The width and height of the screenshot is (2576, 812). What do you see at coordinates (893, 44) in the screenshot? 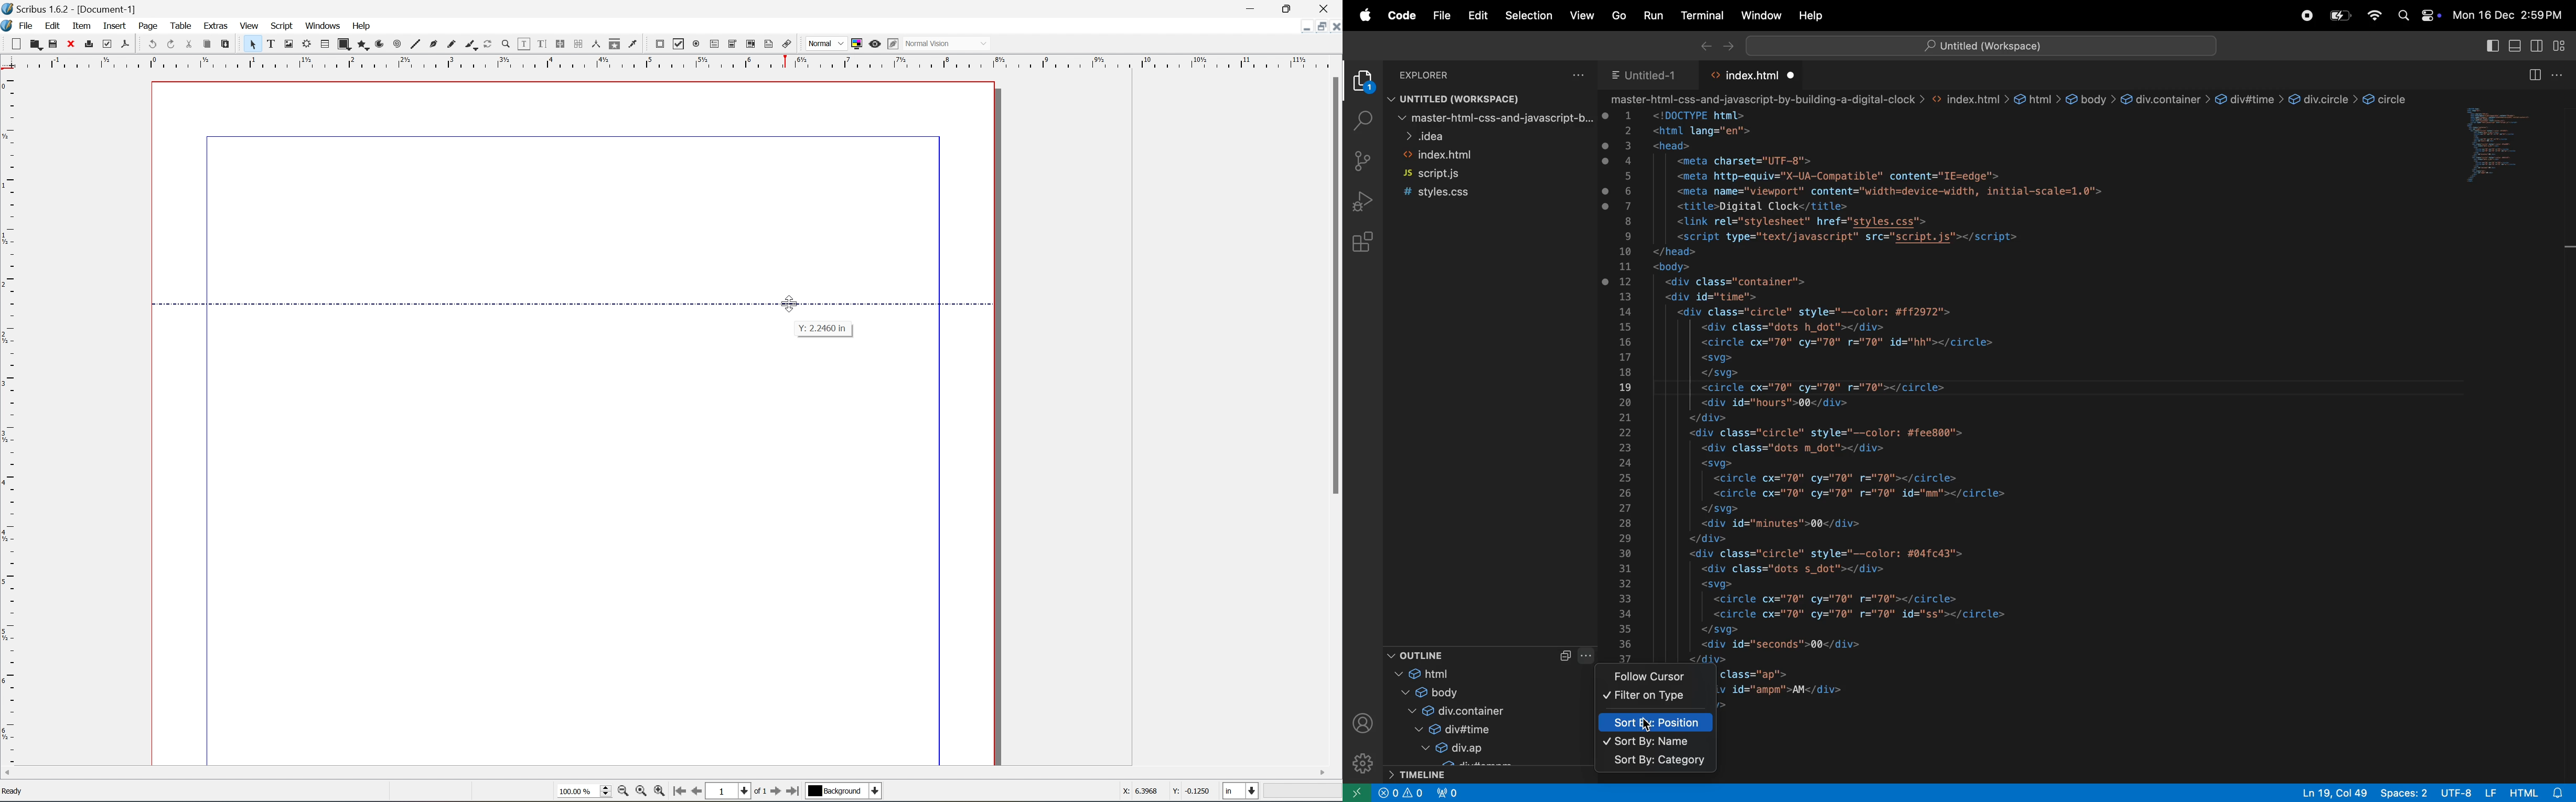
I see `edit in preview mode` at bounding box center [893, 44].